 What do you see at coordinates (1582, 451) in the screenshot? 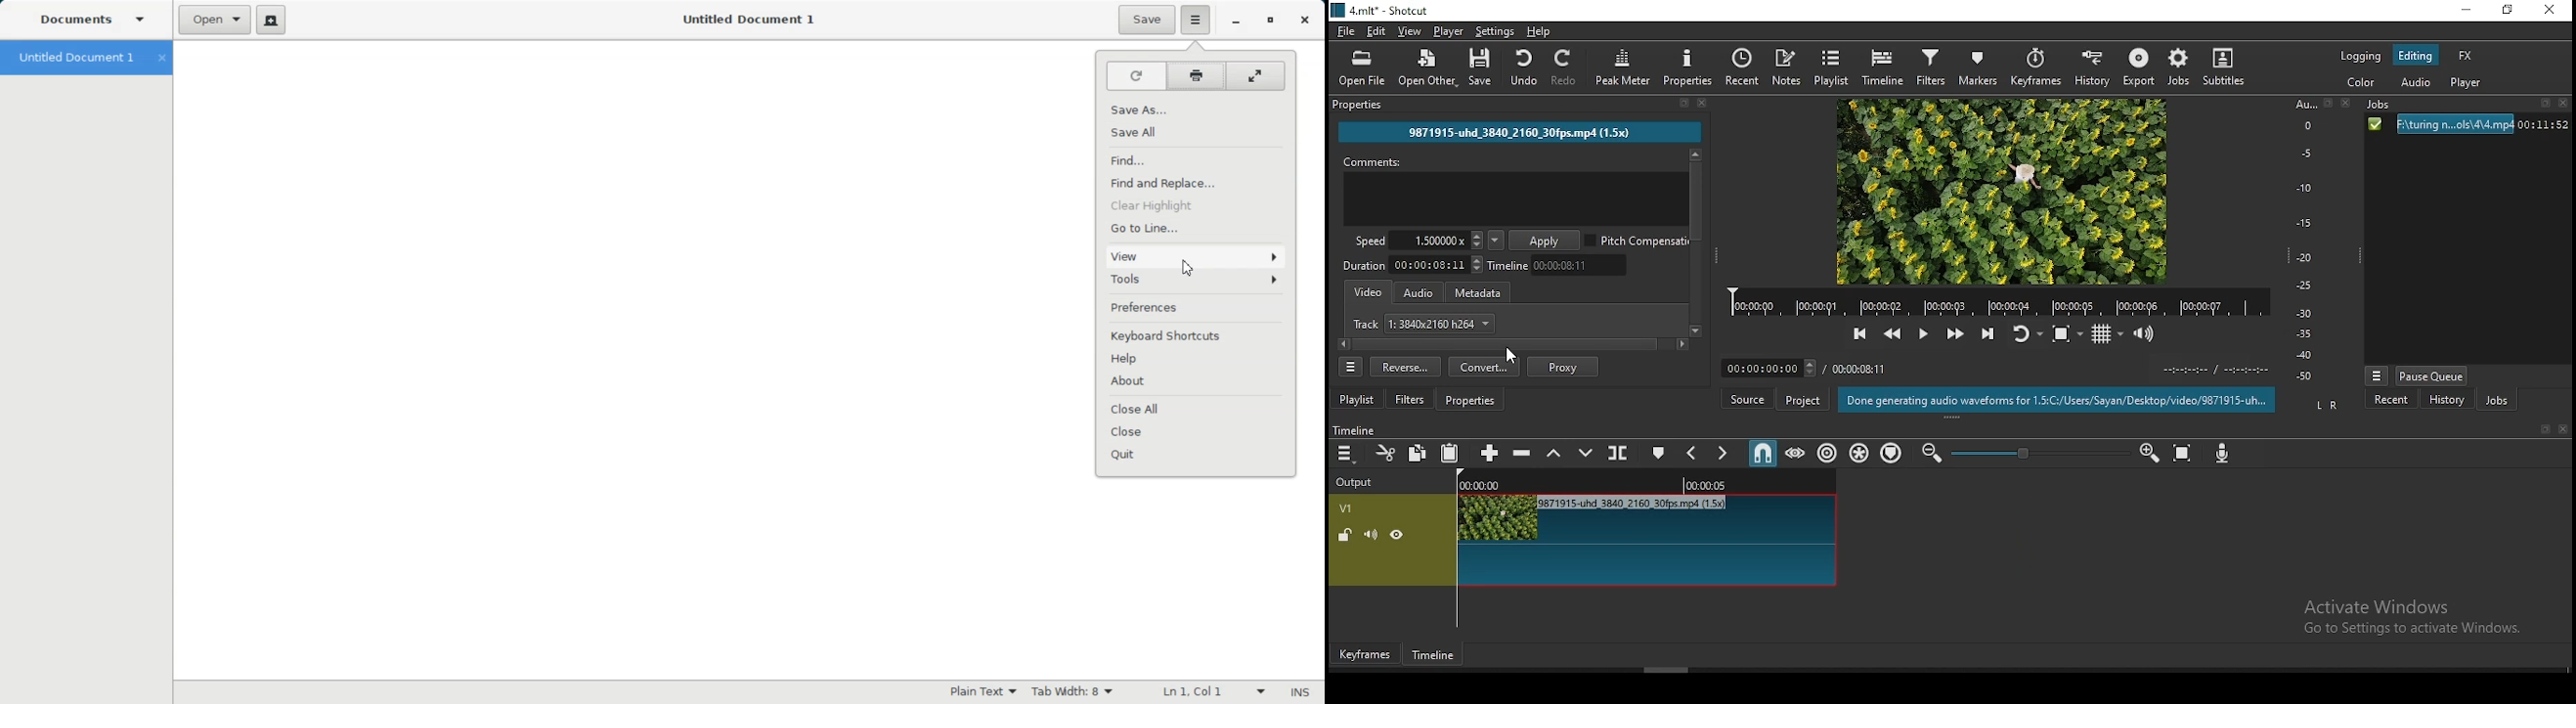
I see `overwrite` at bounding box center [1582, 451].